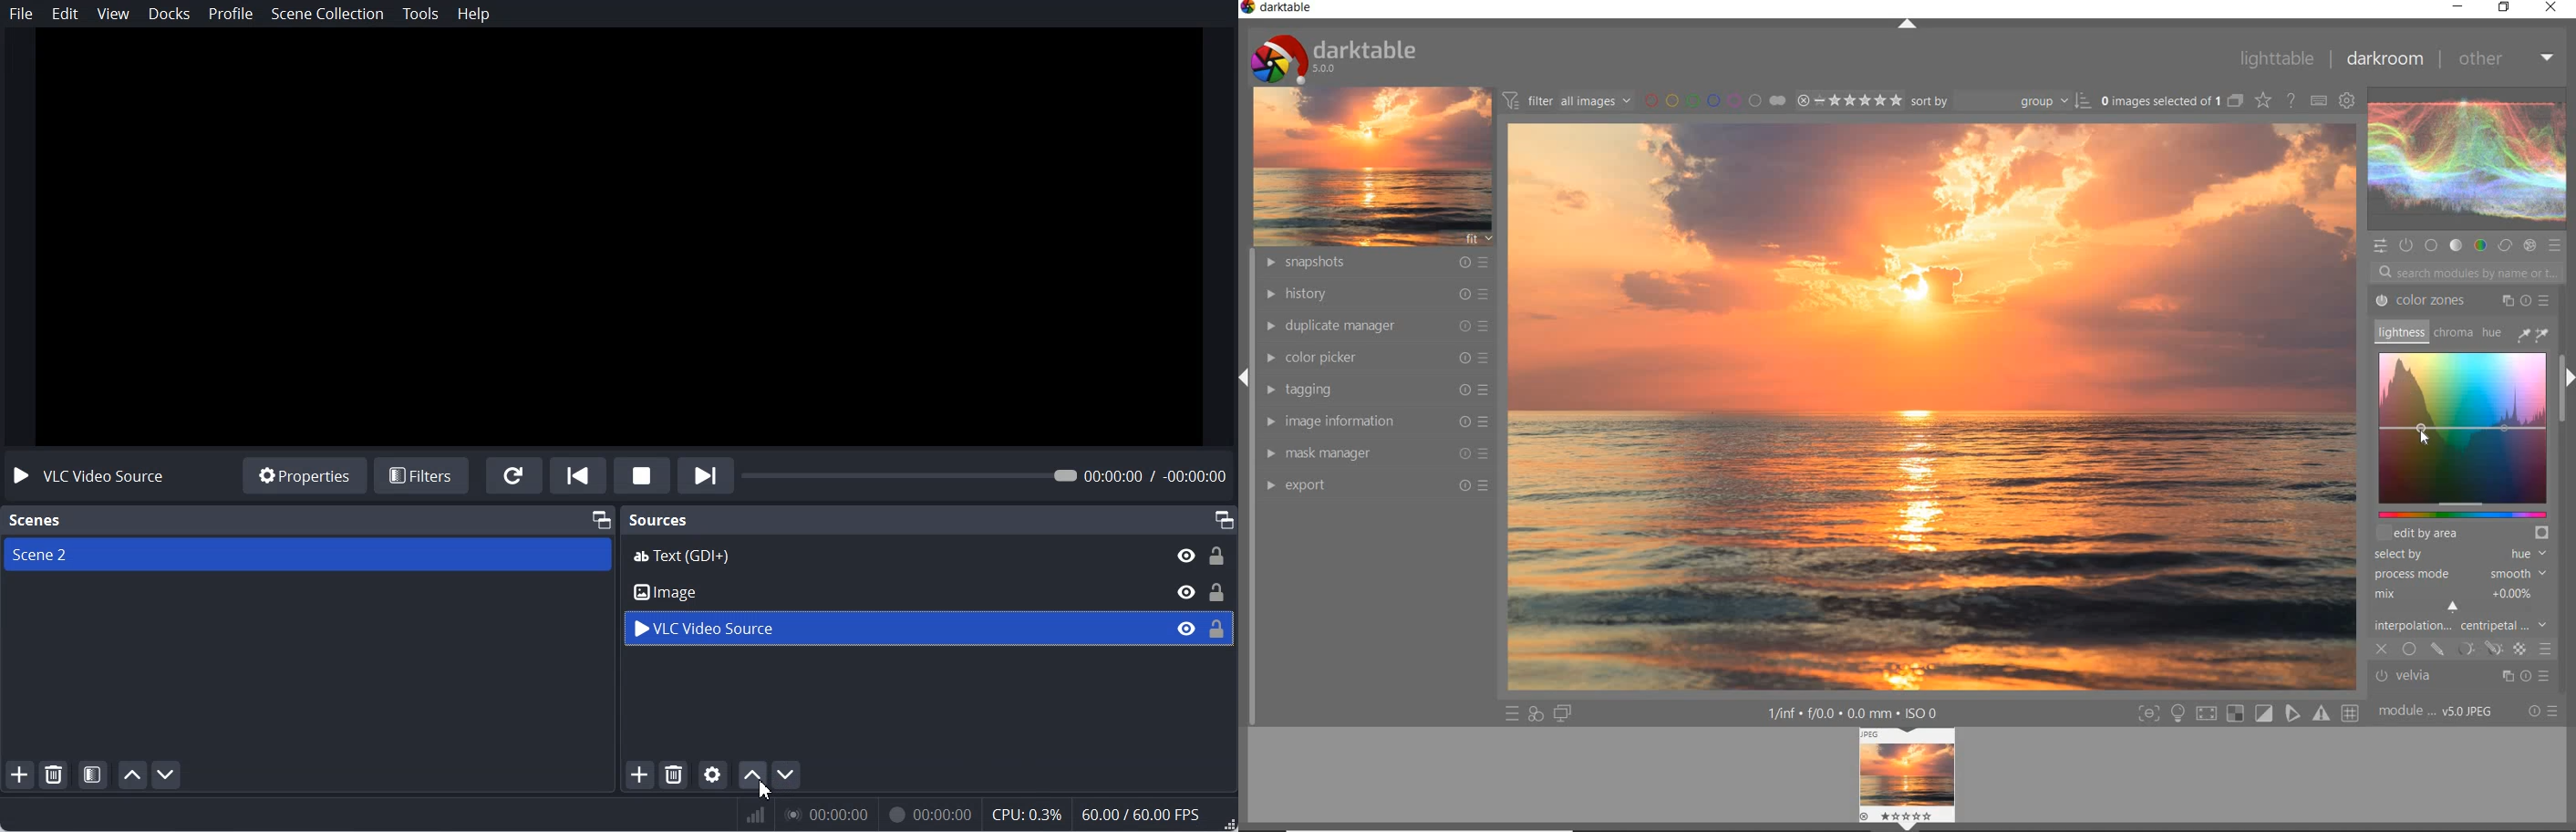 This screenshot has width=2576, height=840. I want to click on Next in Playlist, so click(706, 474).